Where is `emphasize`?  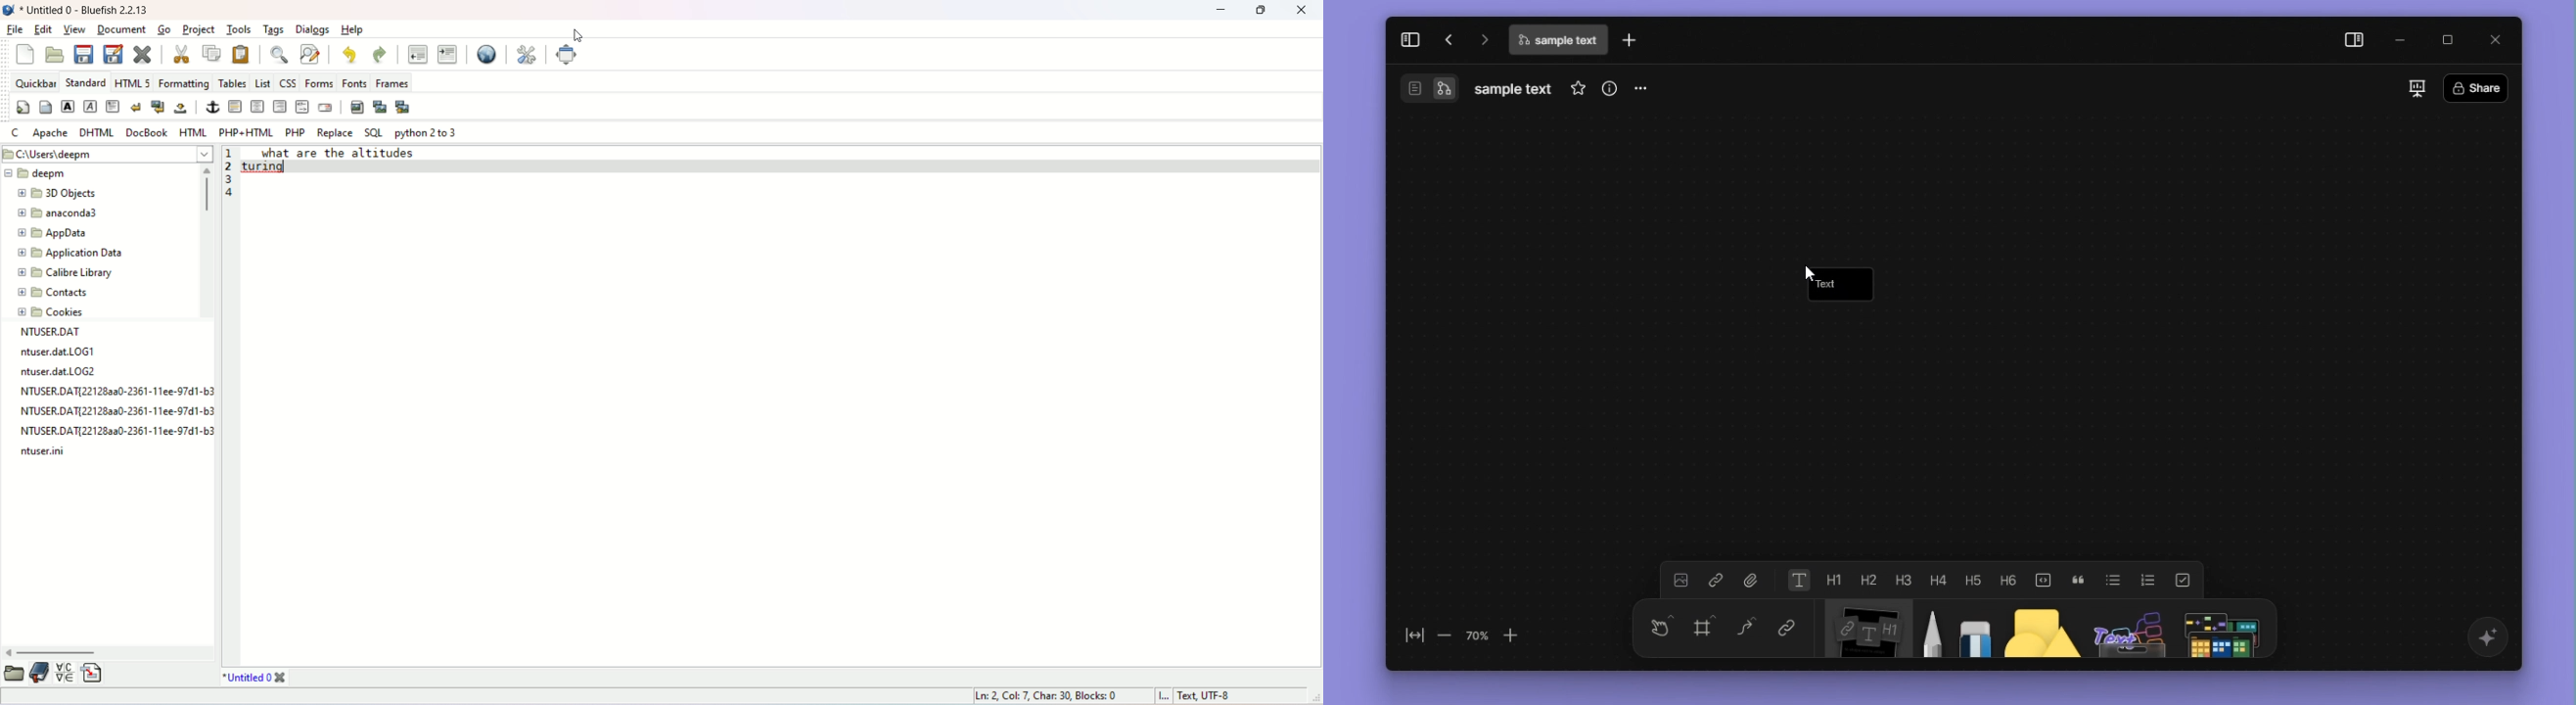 emphasize is located at coordinates (92, 106).